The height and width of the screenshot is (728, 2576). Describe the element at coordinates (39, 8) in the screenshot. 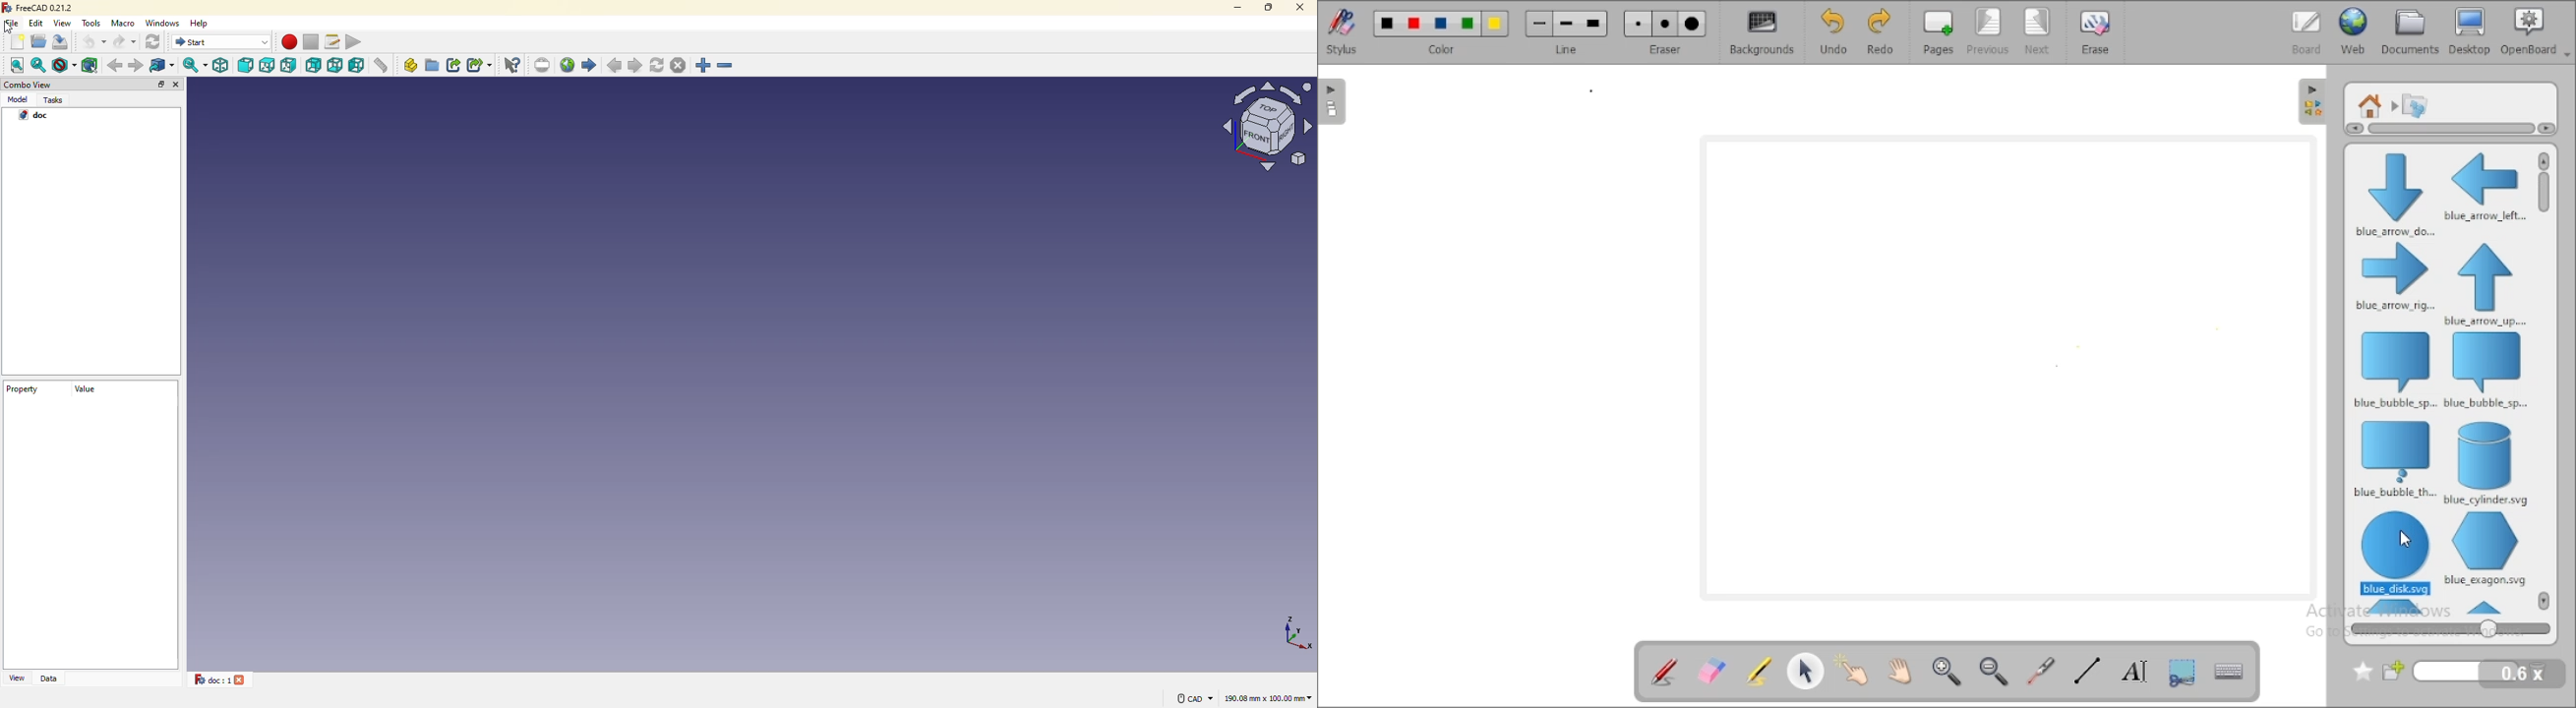

I see `freecad` at that location.